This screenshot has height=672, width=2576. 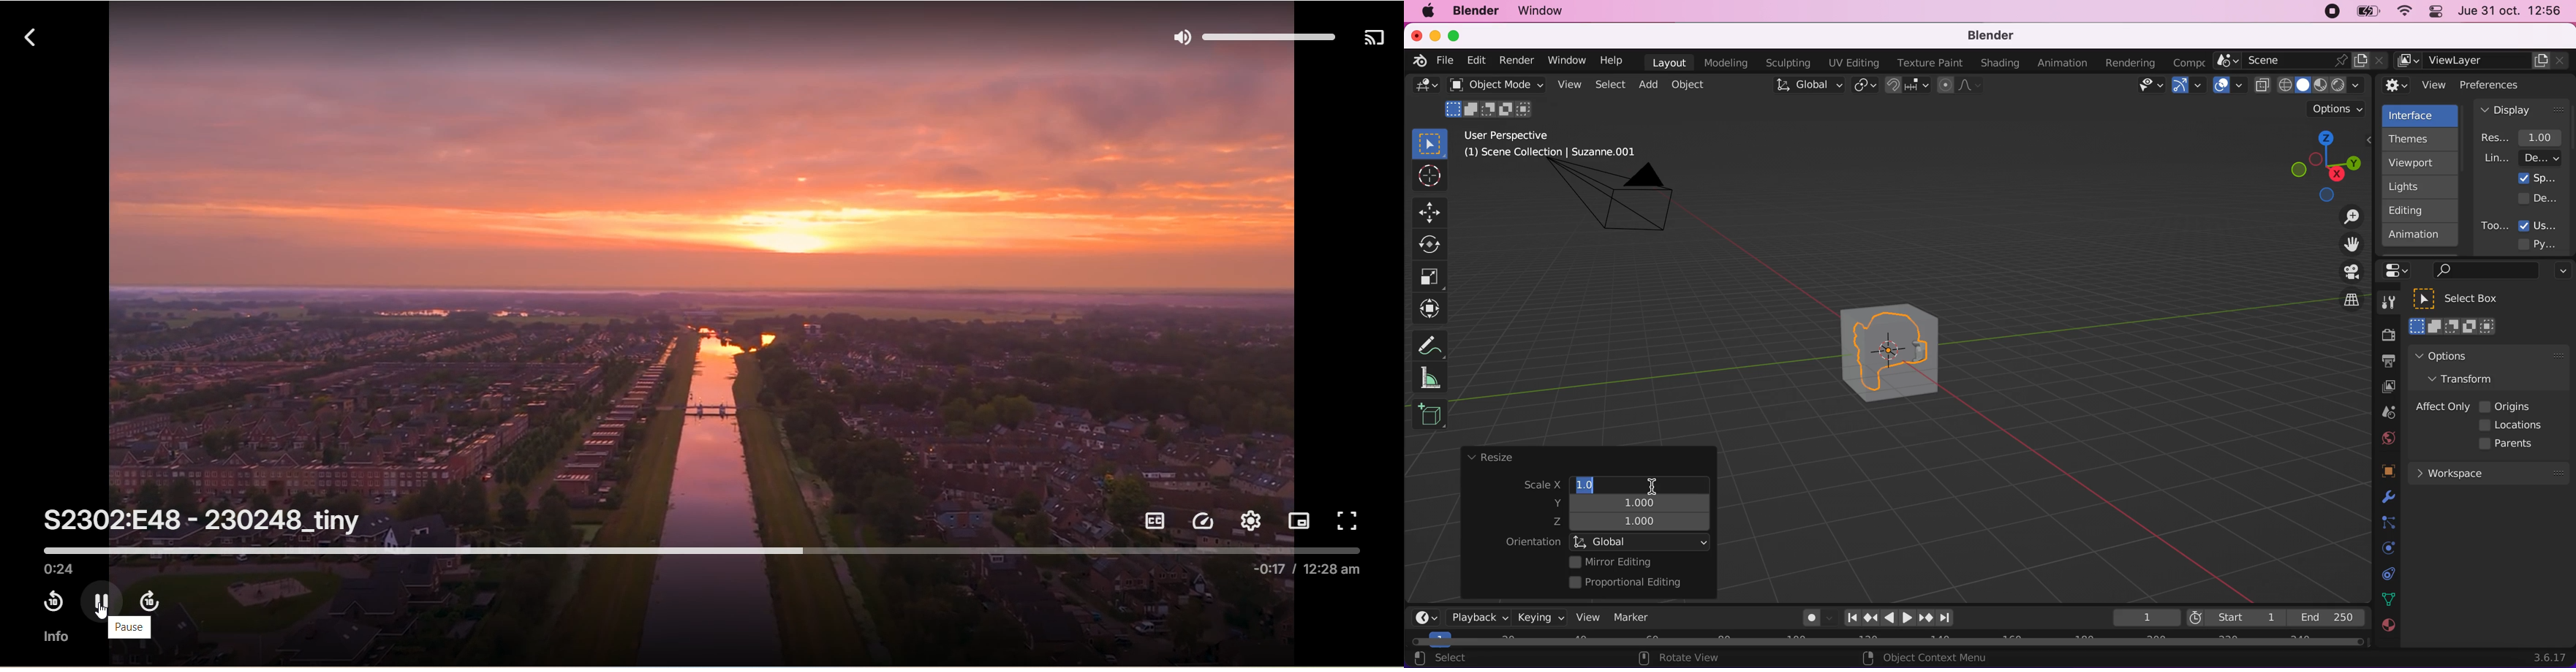 I want to click on global, so click(x=1641, y=542).